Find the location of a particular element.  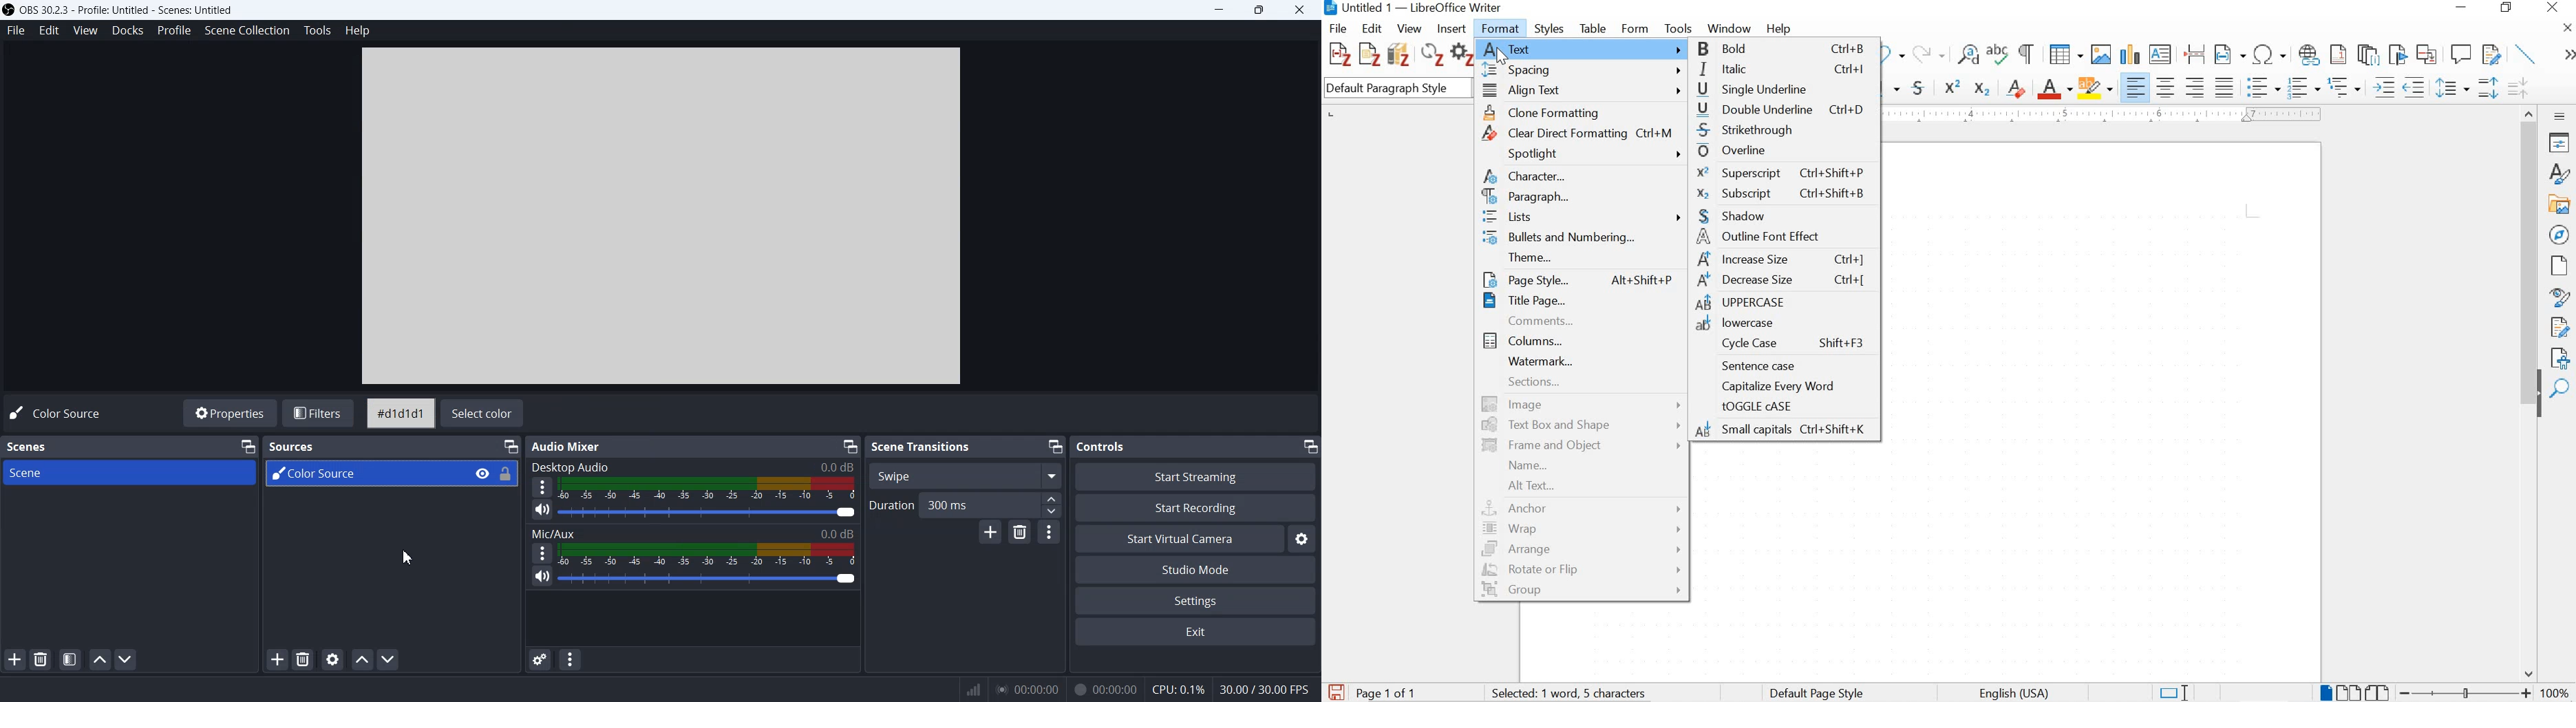

page style            Alt+Shift+P is located at coordinates (1578, 278).